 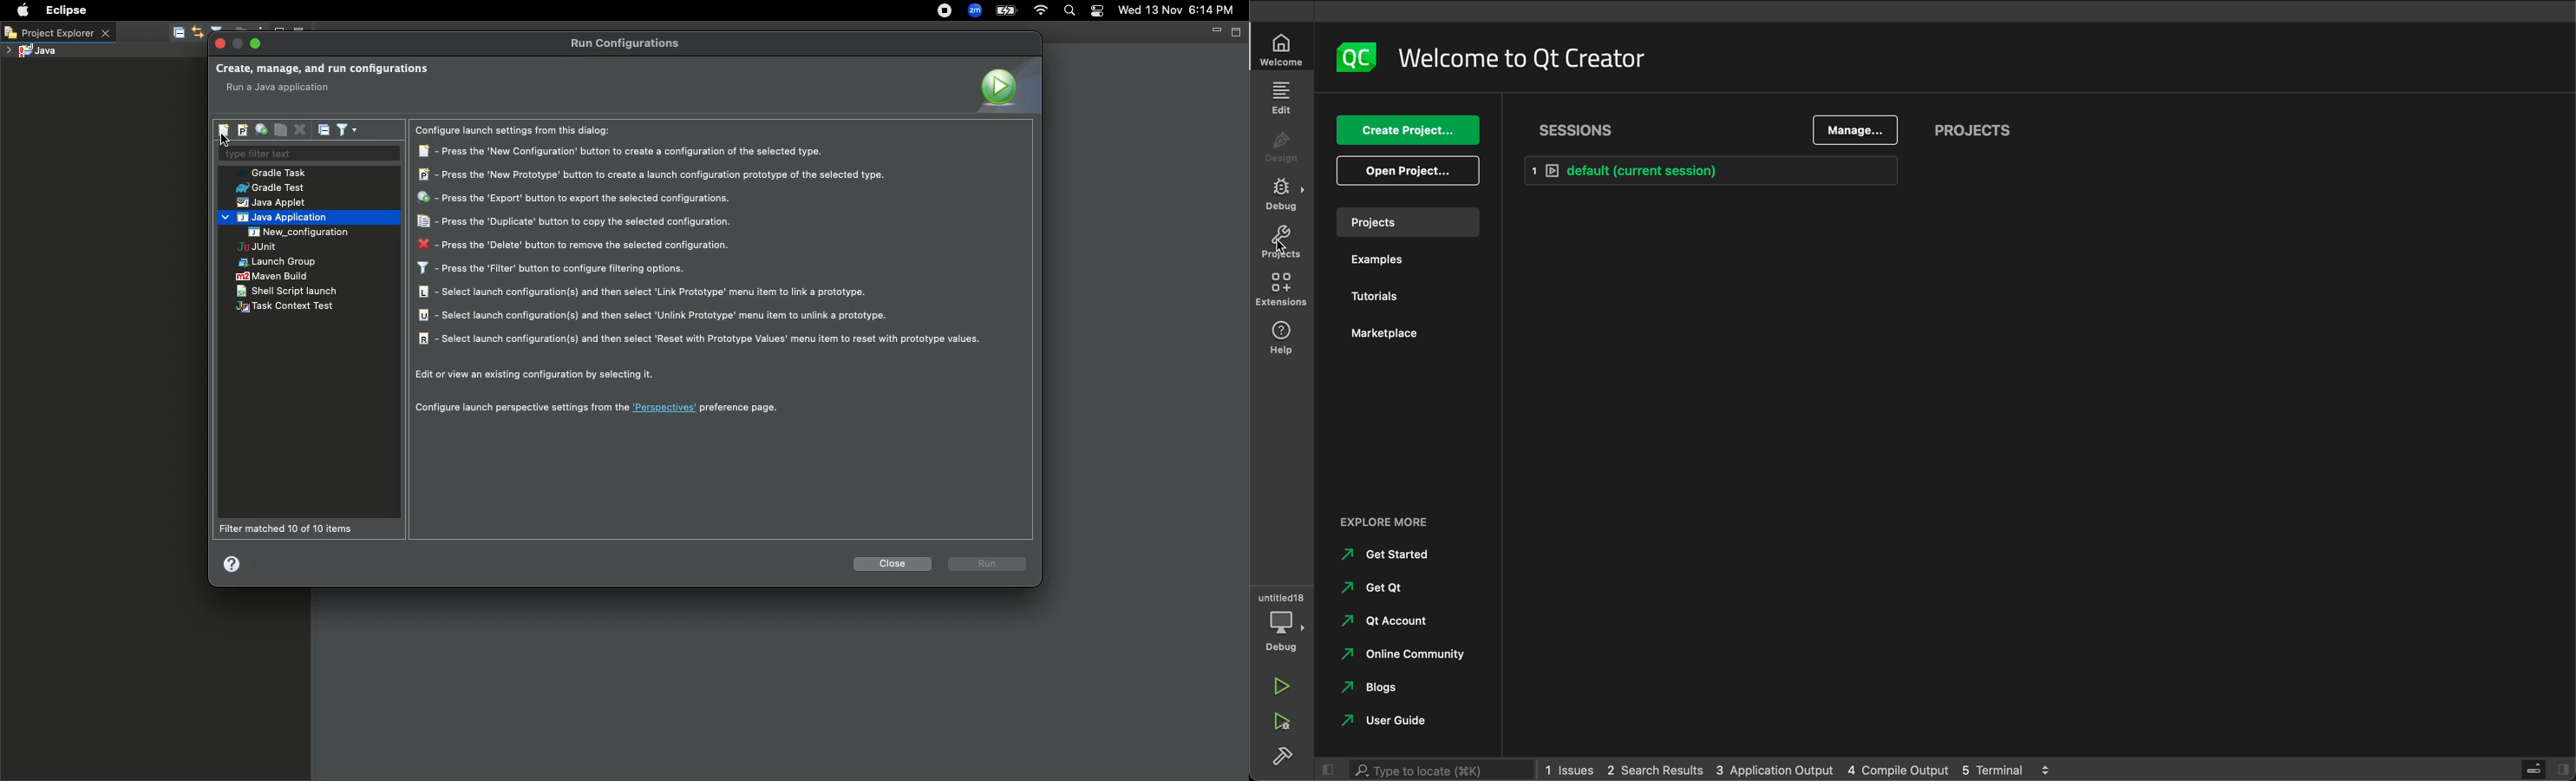 I want to click on 3 Application Output, so click(x=1773, y=768).